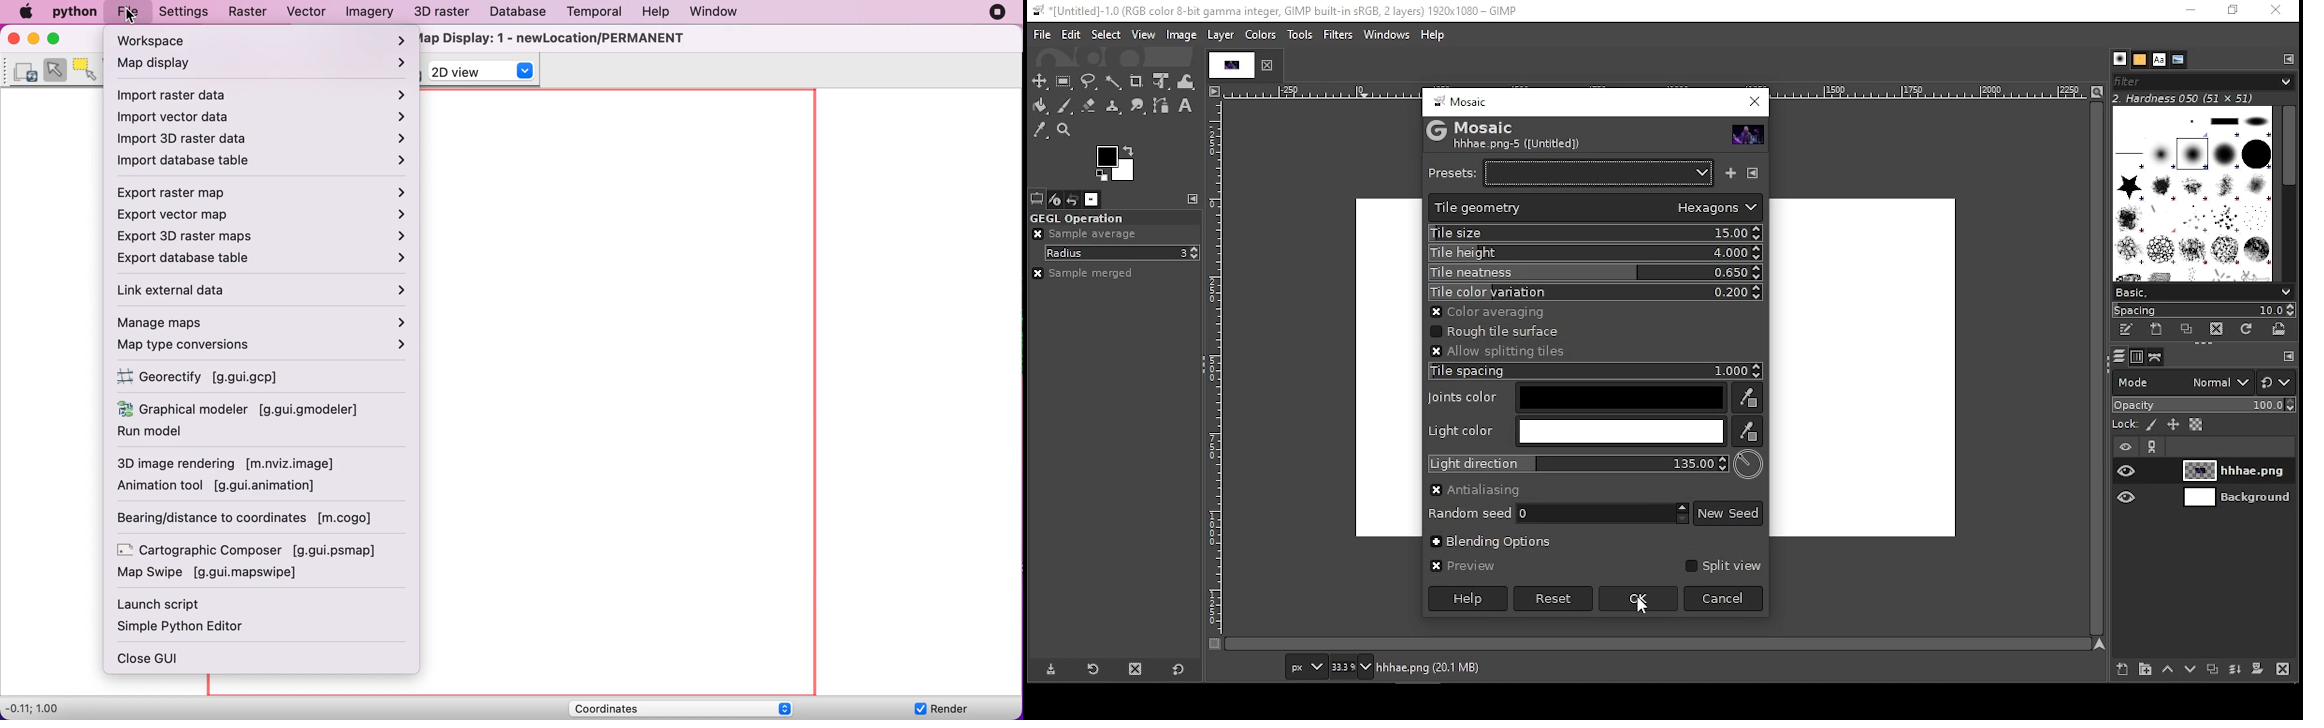 Image resolution: width=2324 pixels, height=728 pixels. I want to click on opacity, so click(2204, 405).